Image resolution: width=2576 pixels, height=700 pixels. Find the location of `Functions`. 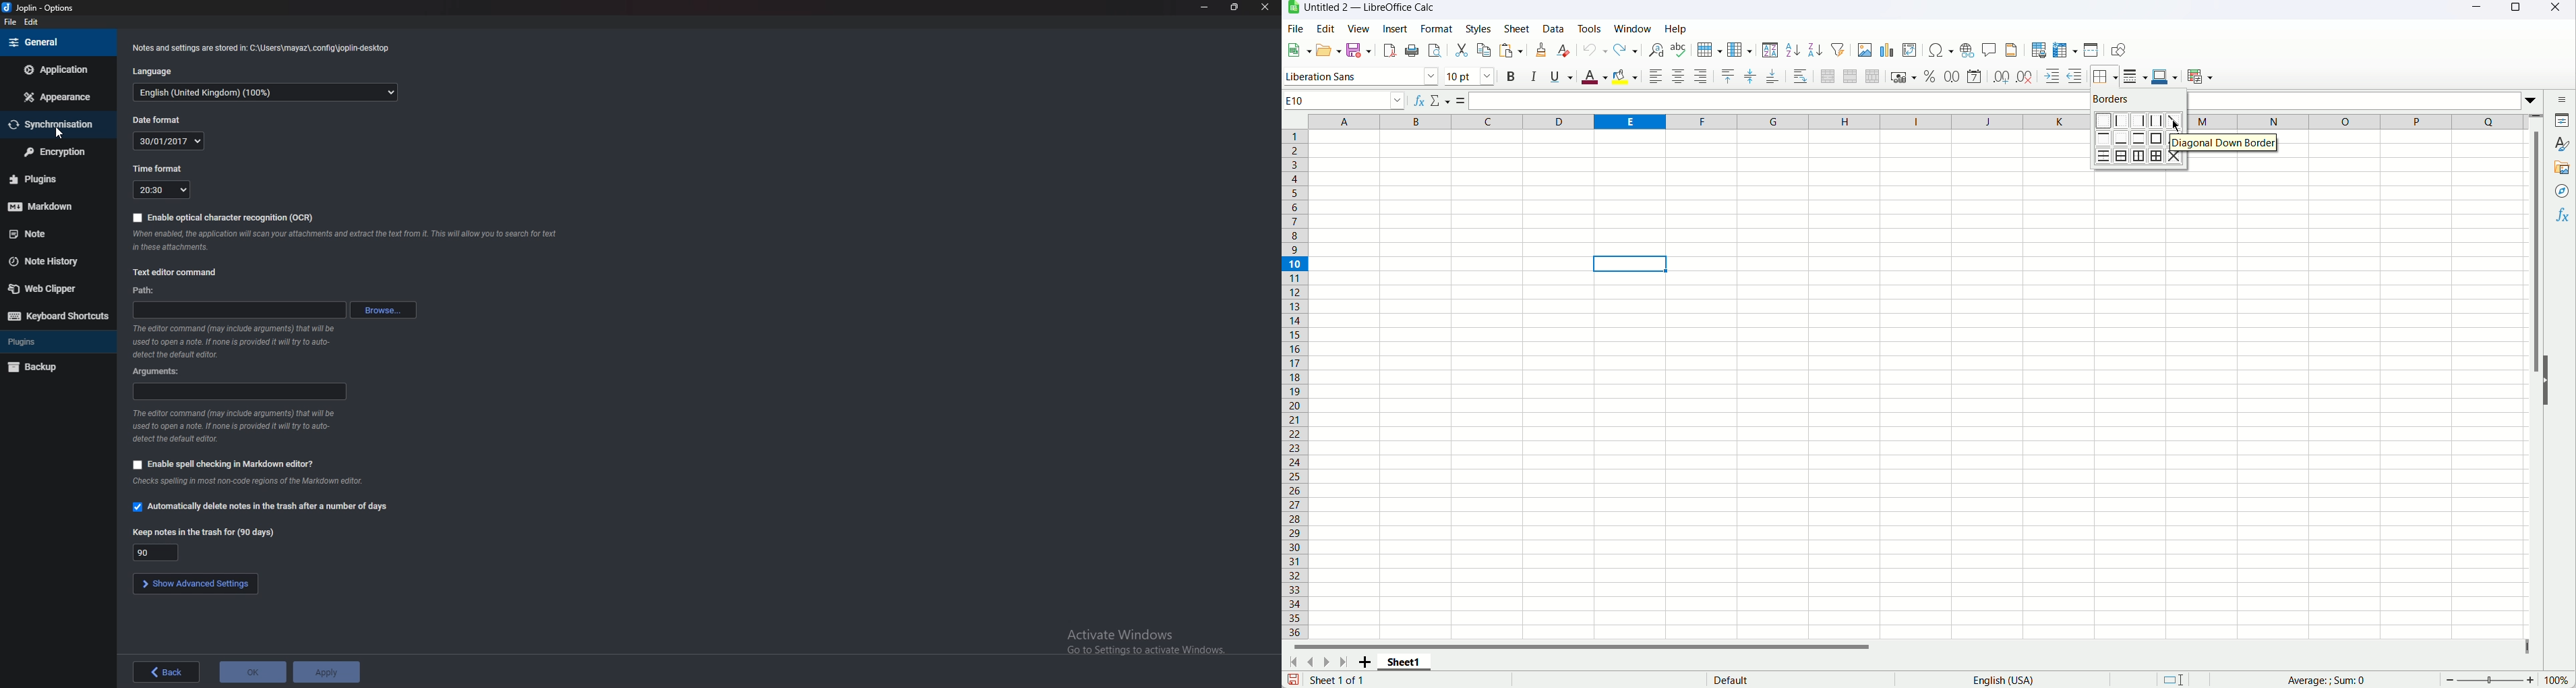

Functions is located at coordinates (2563, 216).